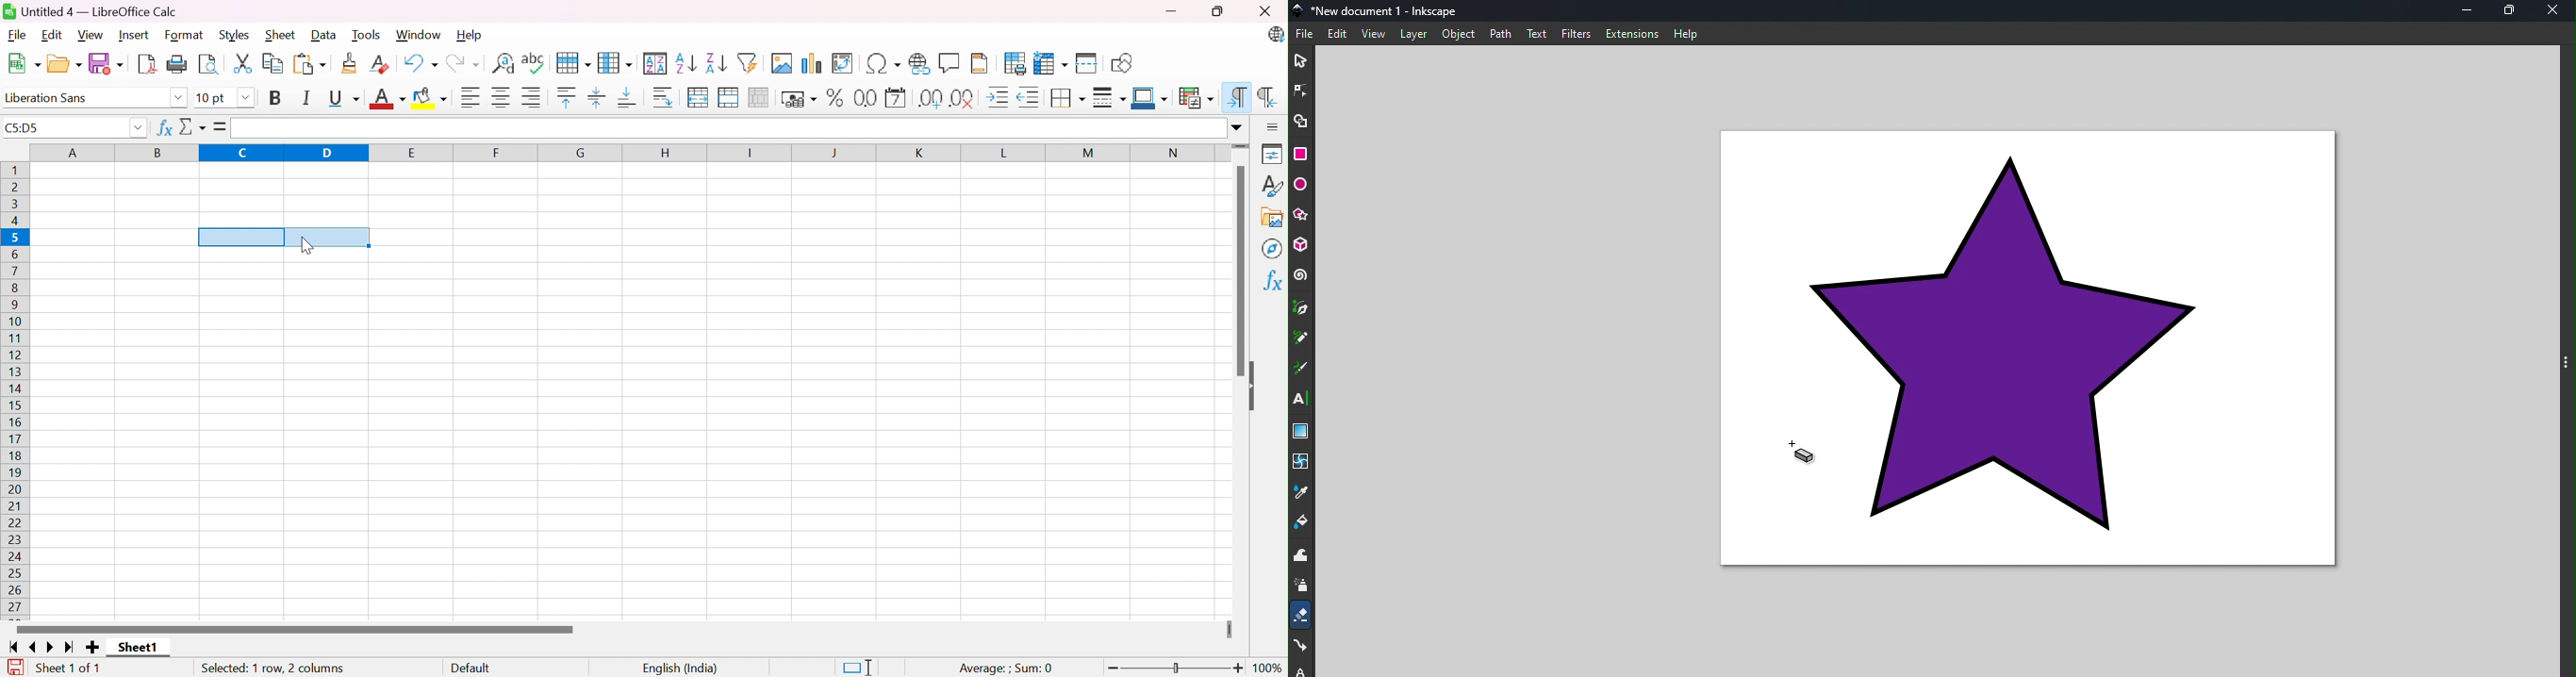 Image resolution: width=2576 pixels, height=700 pixels. Describe the element at coordinates (195, 128) in the screenshot. I see `Select Function` at that location.